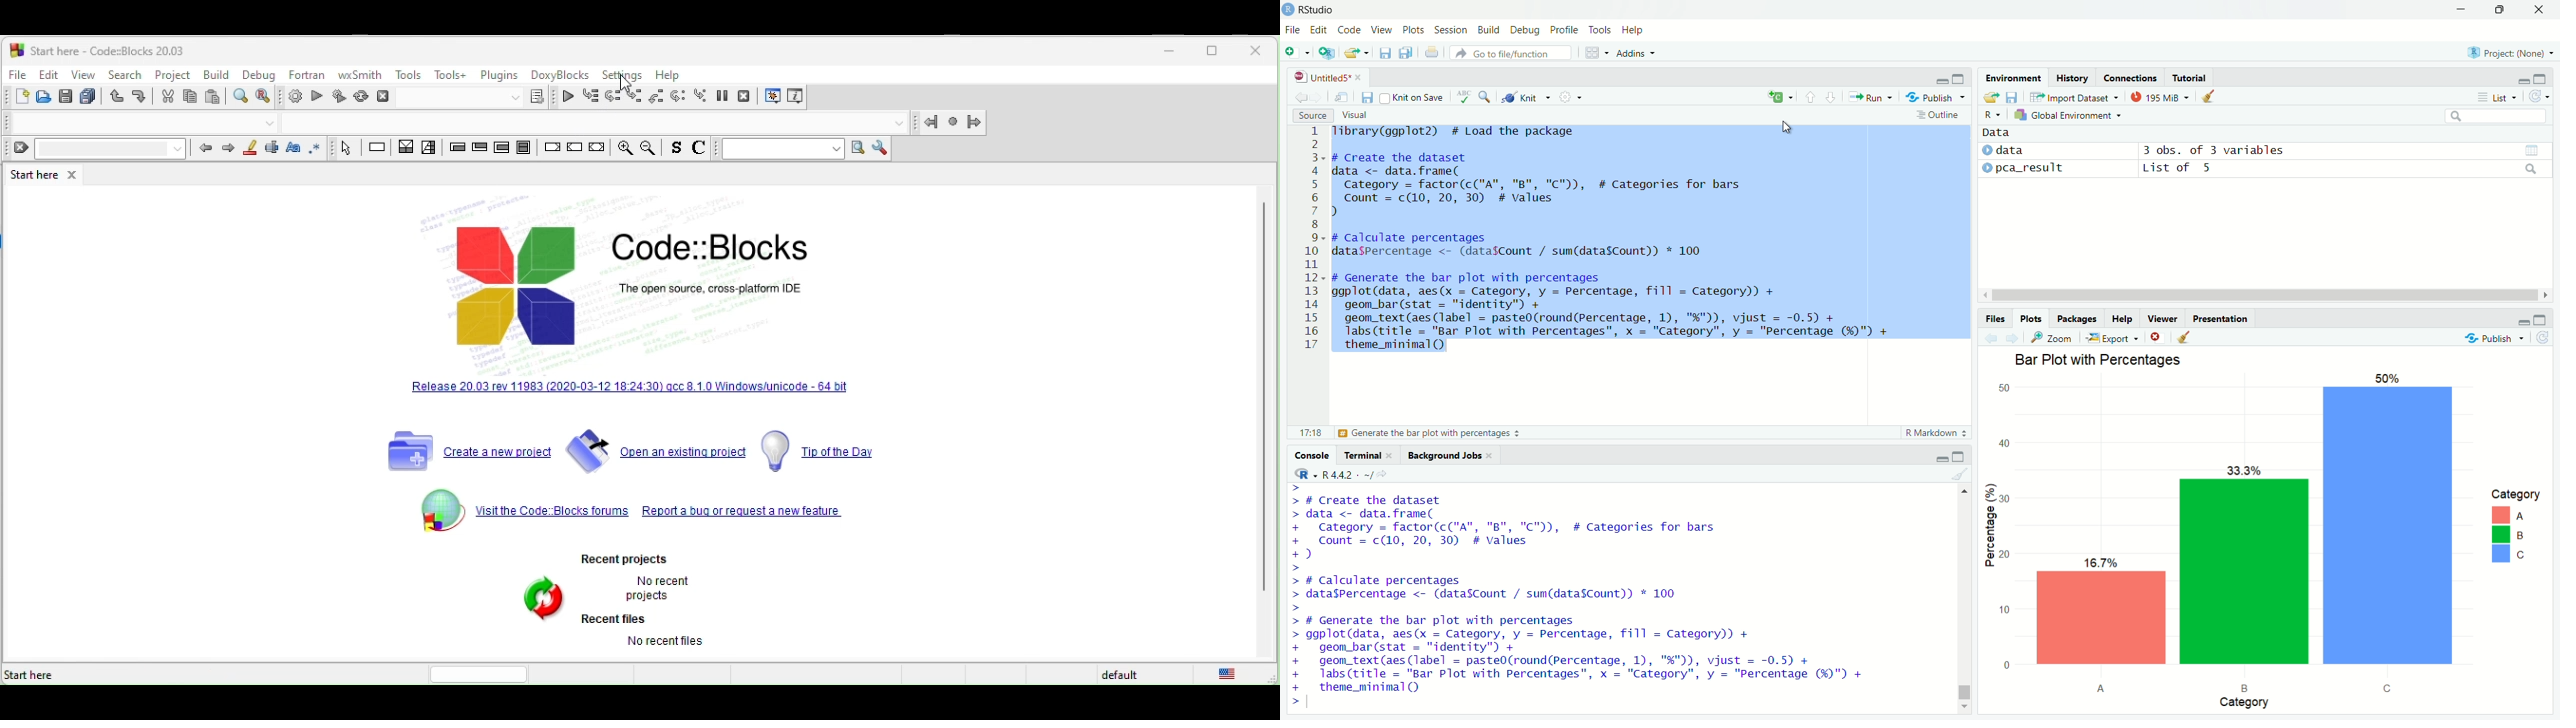 This screenshot has height=728, width=2576. What do you see at coordinates (2522, 319) in the screenshot?
I see `minimize` at bounding box center [2522, 319].